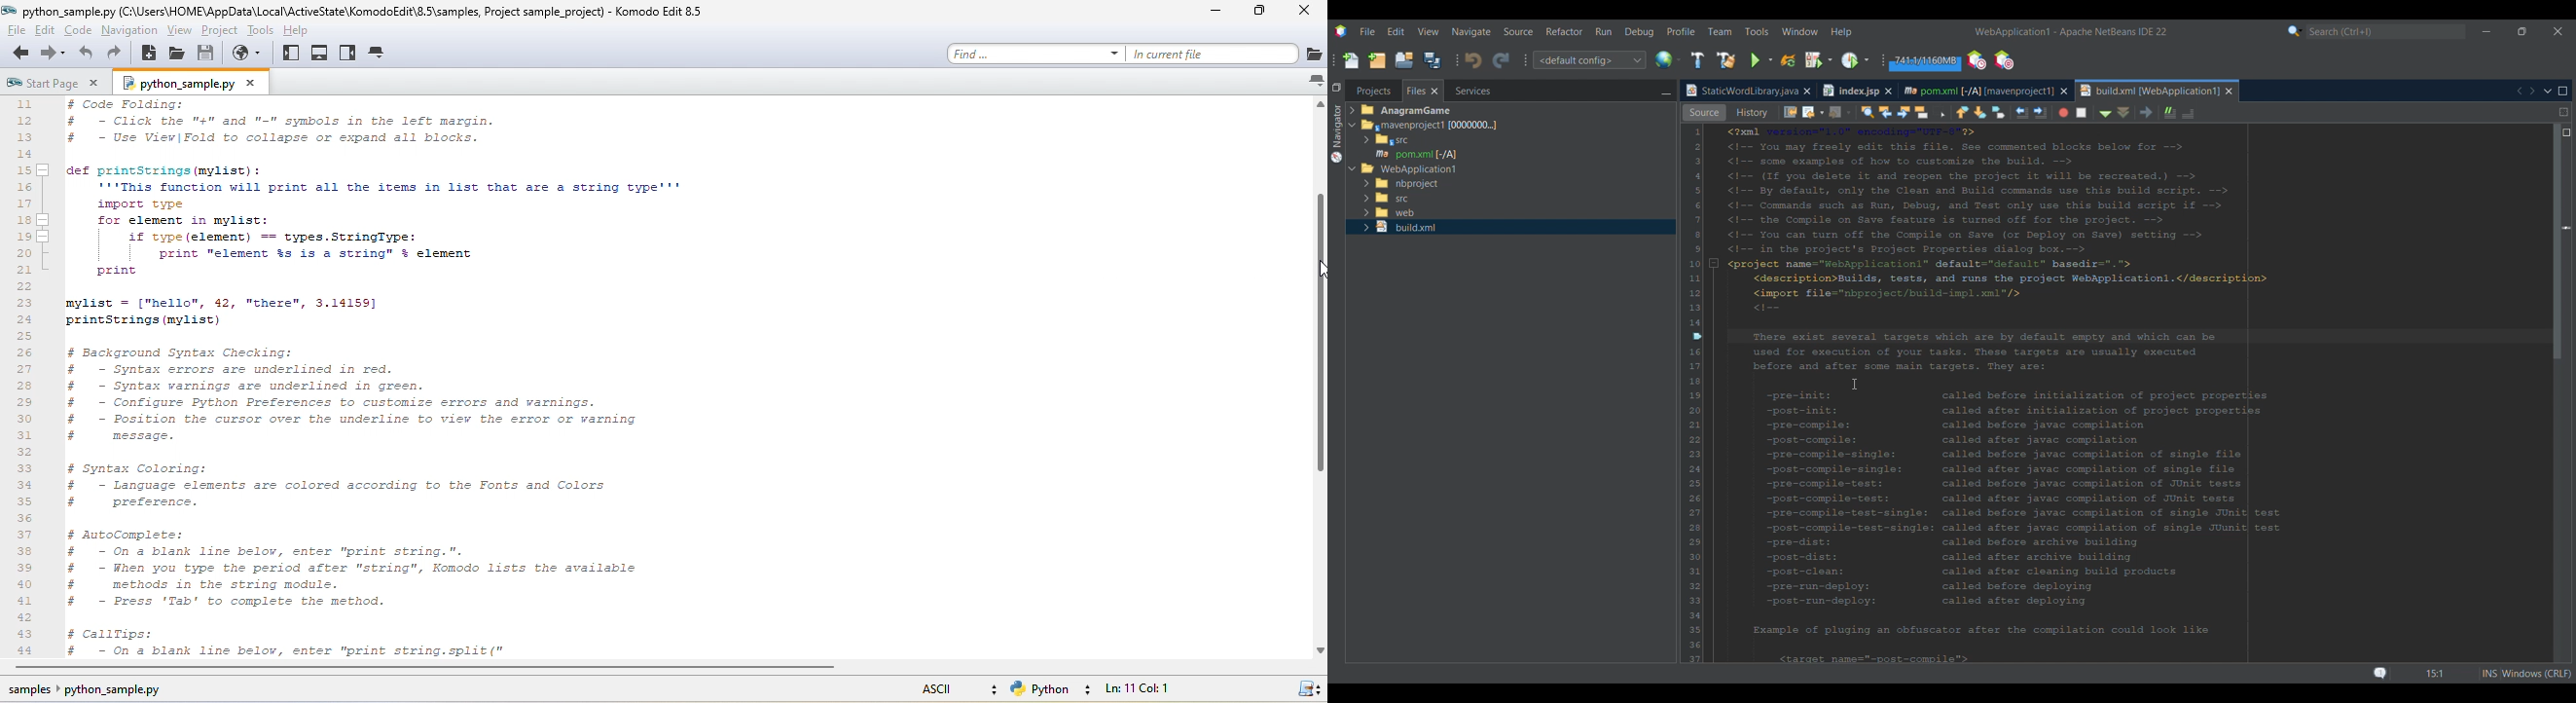 Image resolution: width=2576 pixels, height=728 pixels. I want to click on tab, so click(379, 54).